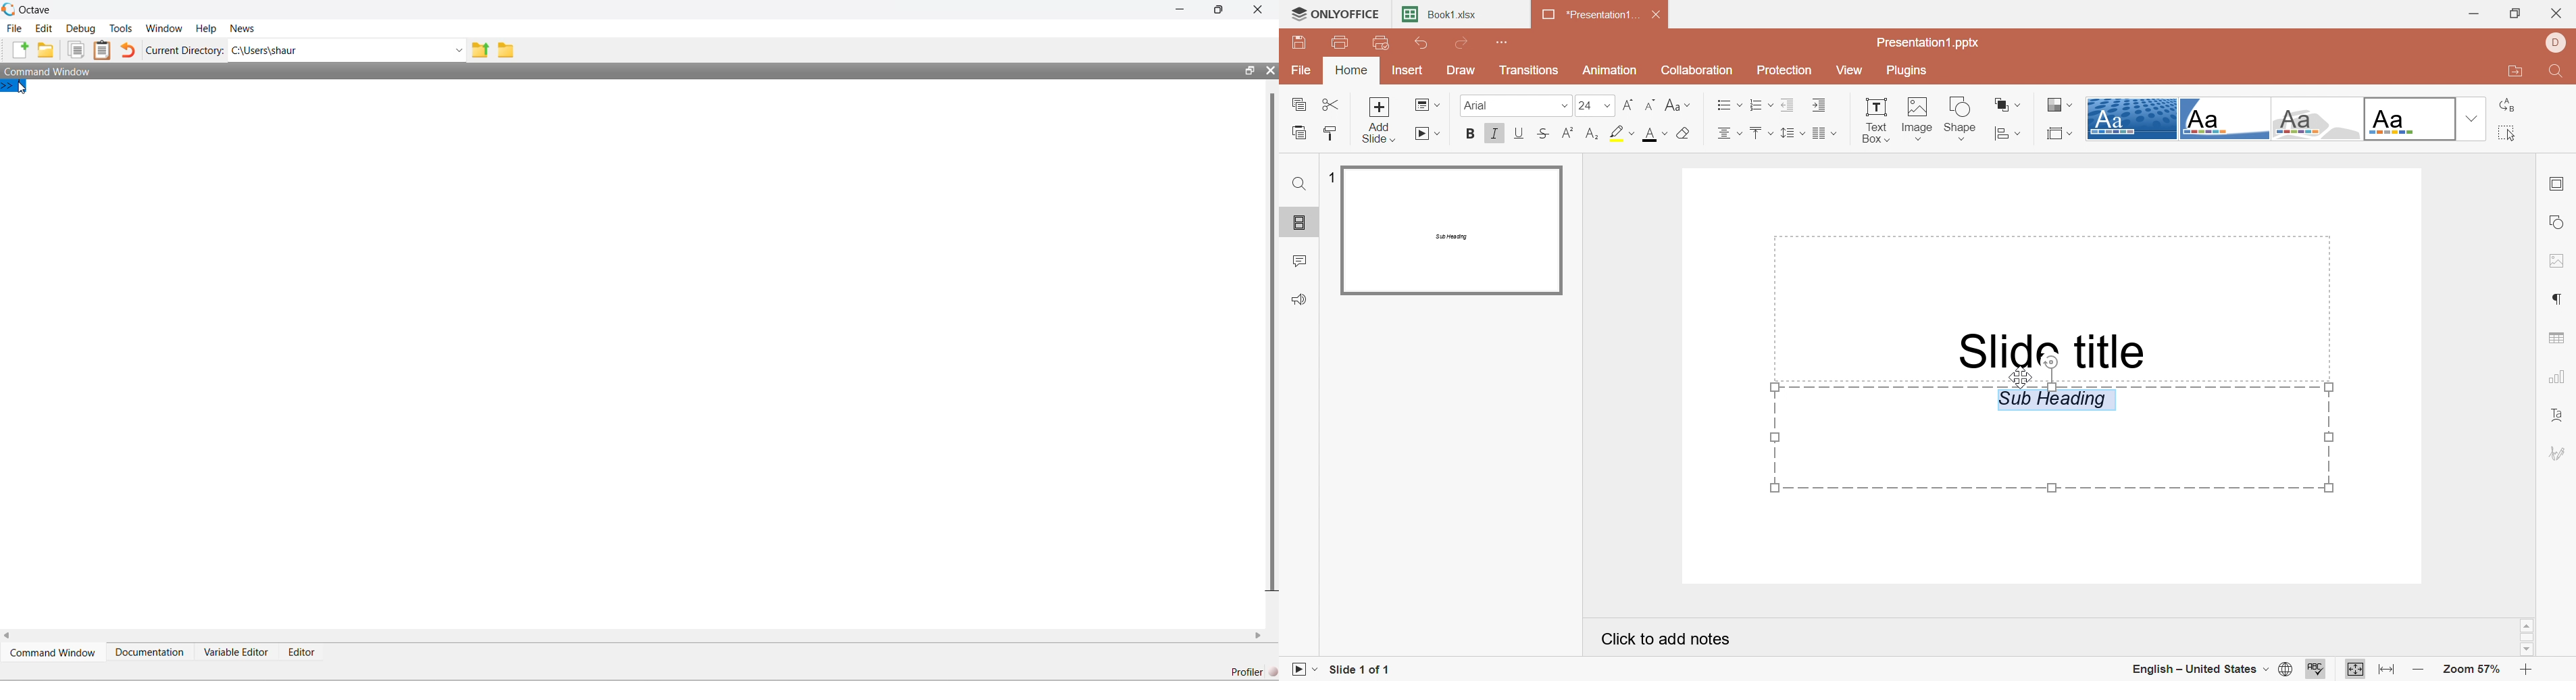 The image size is (2576, 700). What do you see at coordinates (1594, 105) in the screenshot?
I see `24` at bounding box center [1594, 105].